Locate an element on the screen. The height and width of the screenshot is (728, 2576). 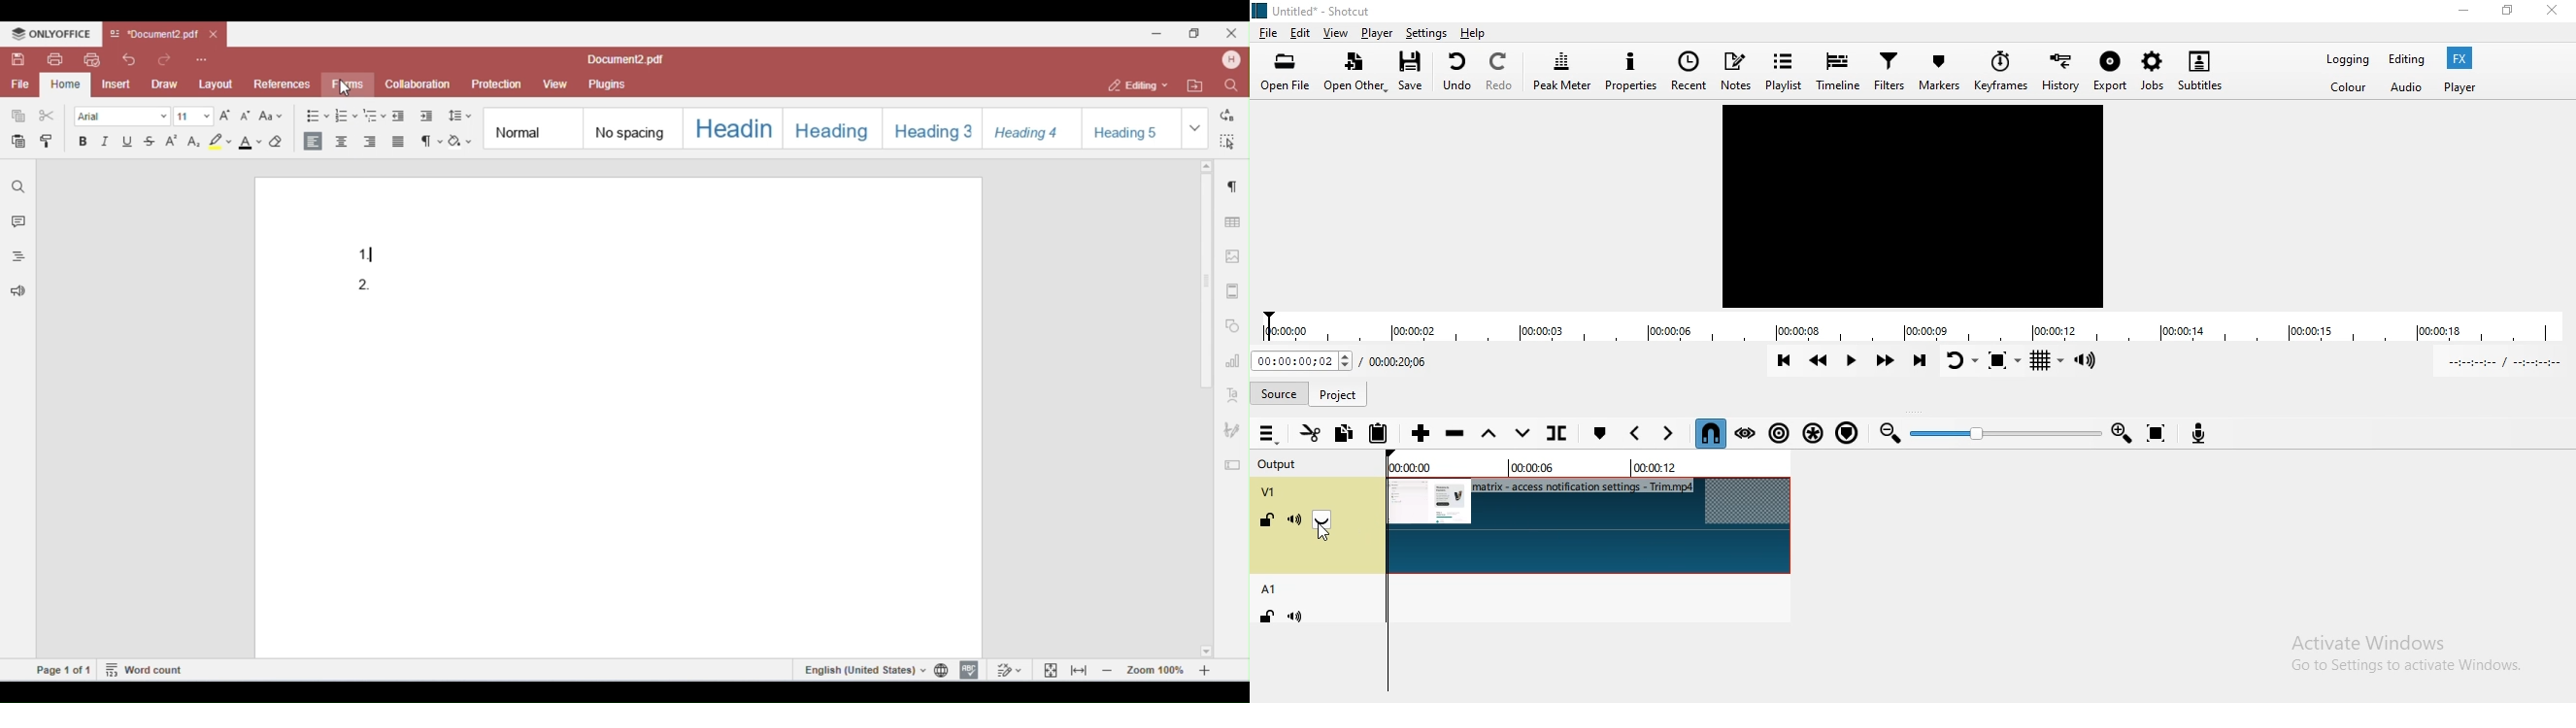
Notes is located at coordinates (1739, 69).